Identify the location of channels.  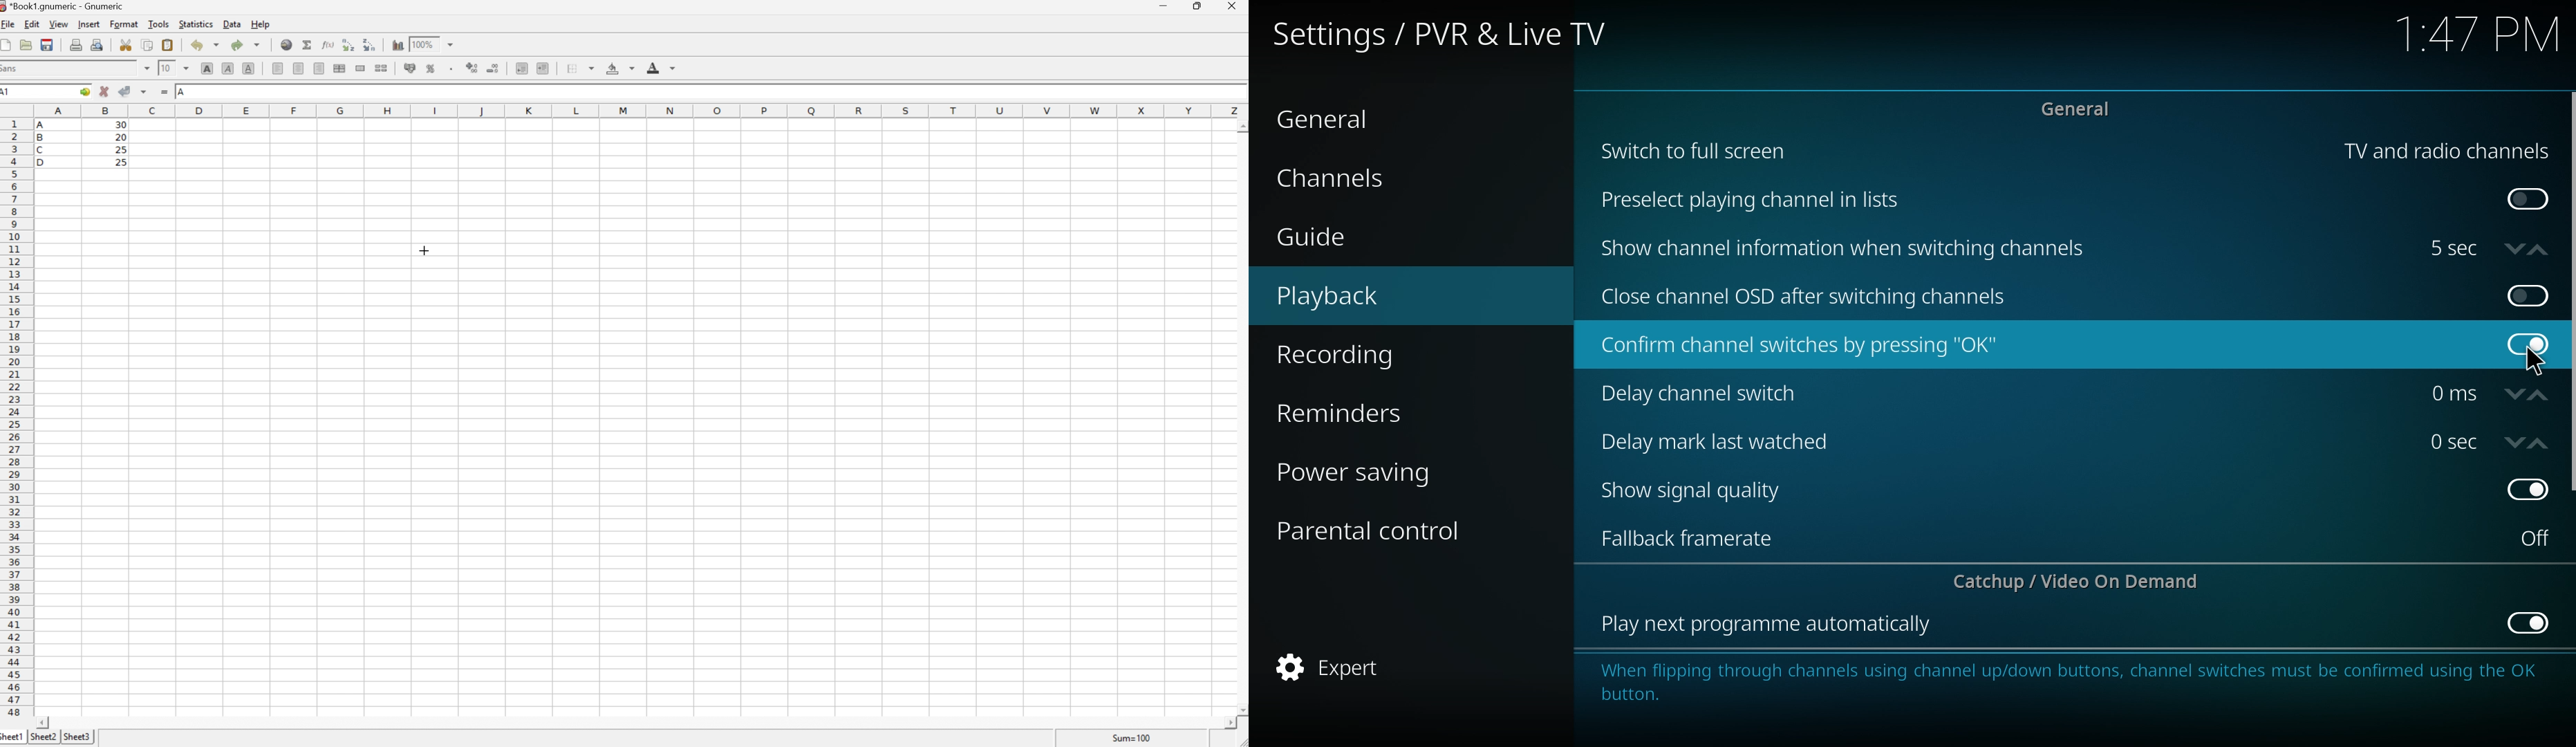
(1359, 176).